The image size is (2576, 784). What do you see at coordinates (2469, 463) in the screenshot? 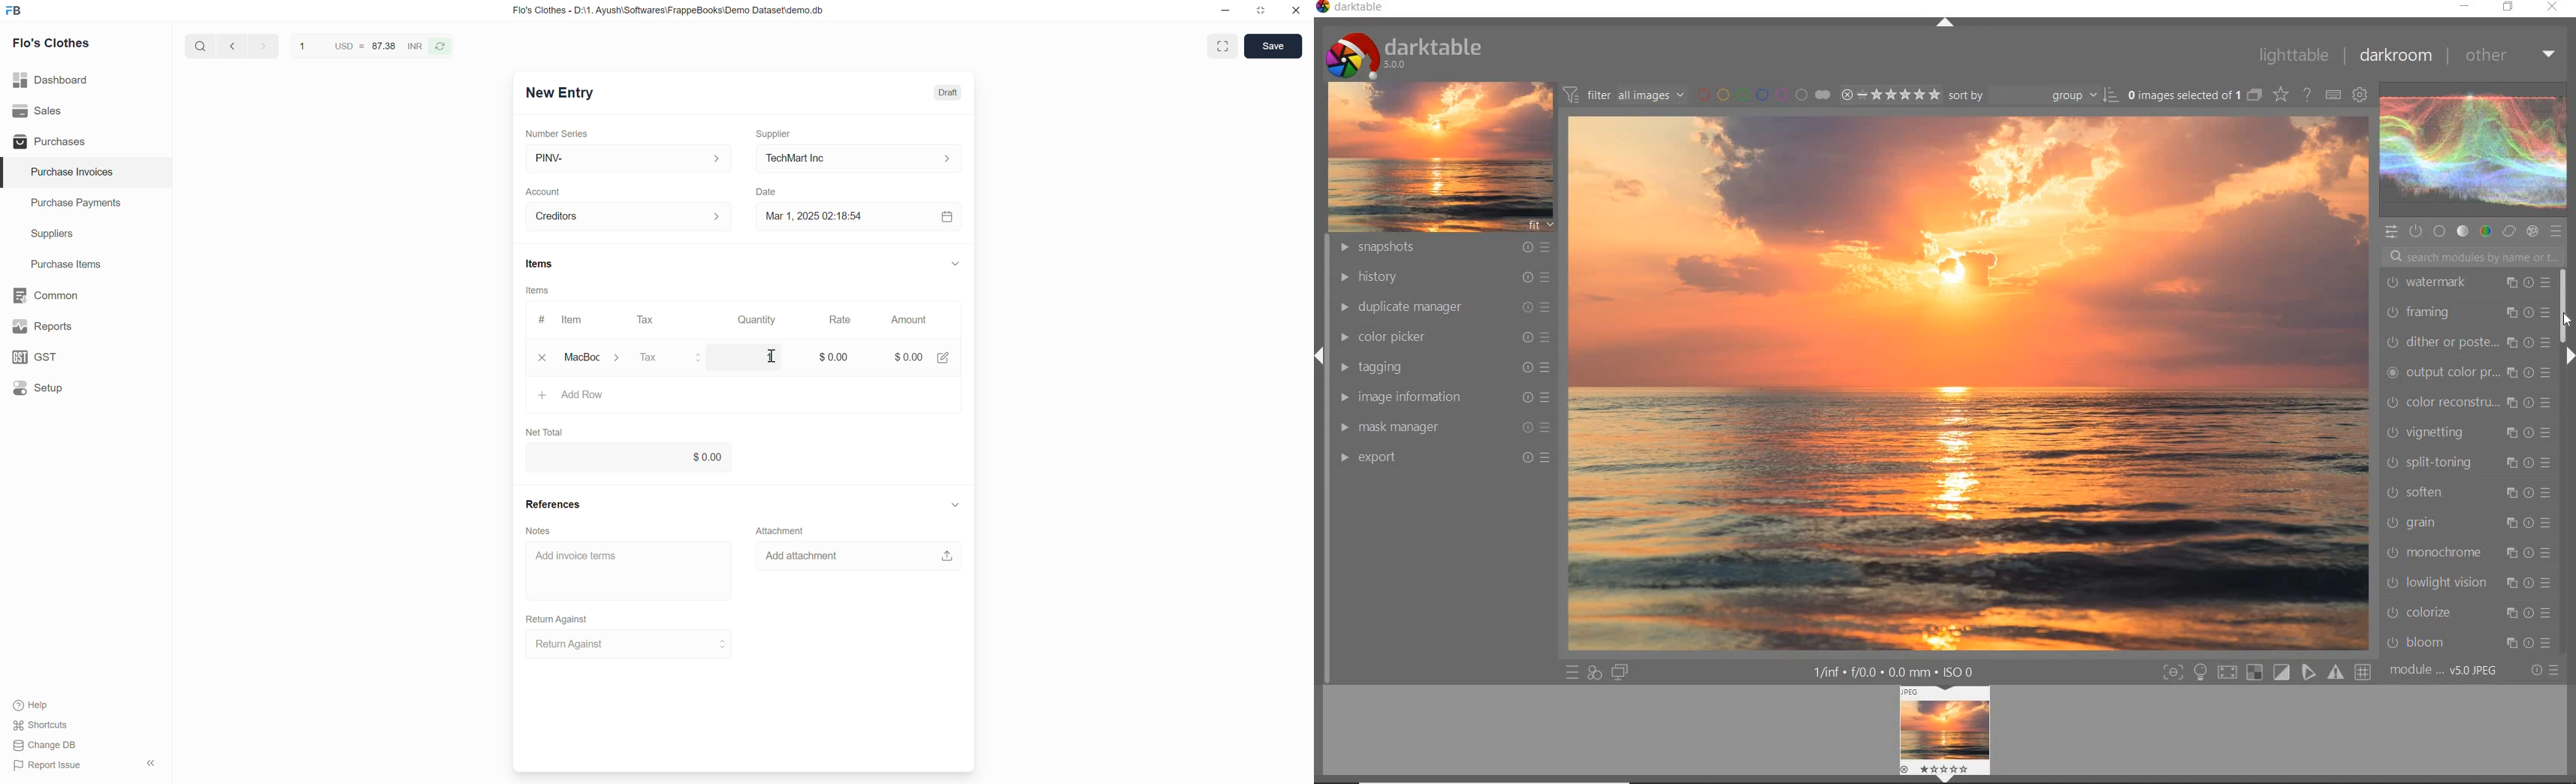
I see `SPLIT TONING` at bounding box center [2469, 463].